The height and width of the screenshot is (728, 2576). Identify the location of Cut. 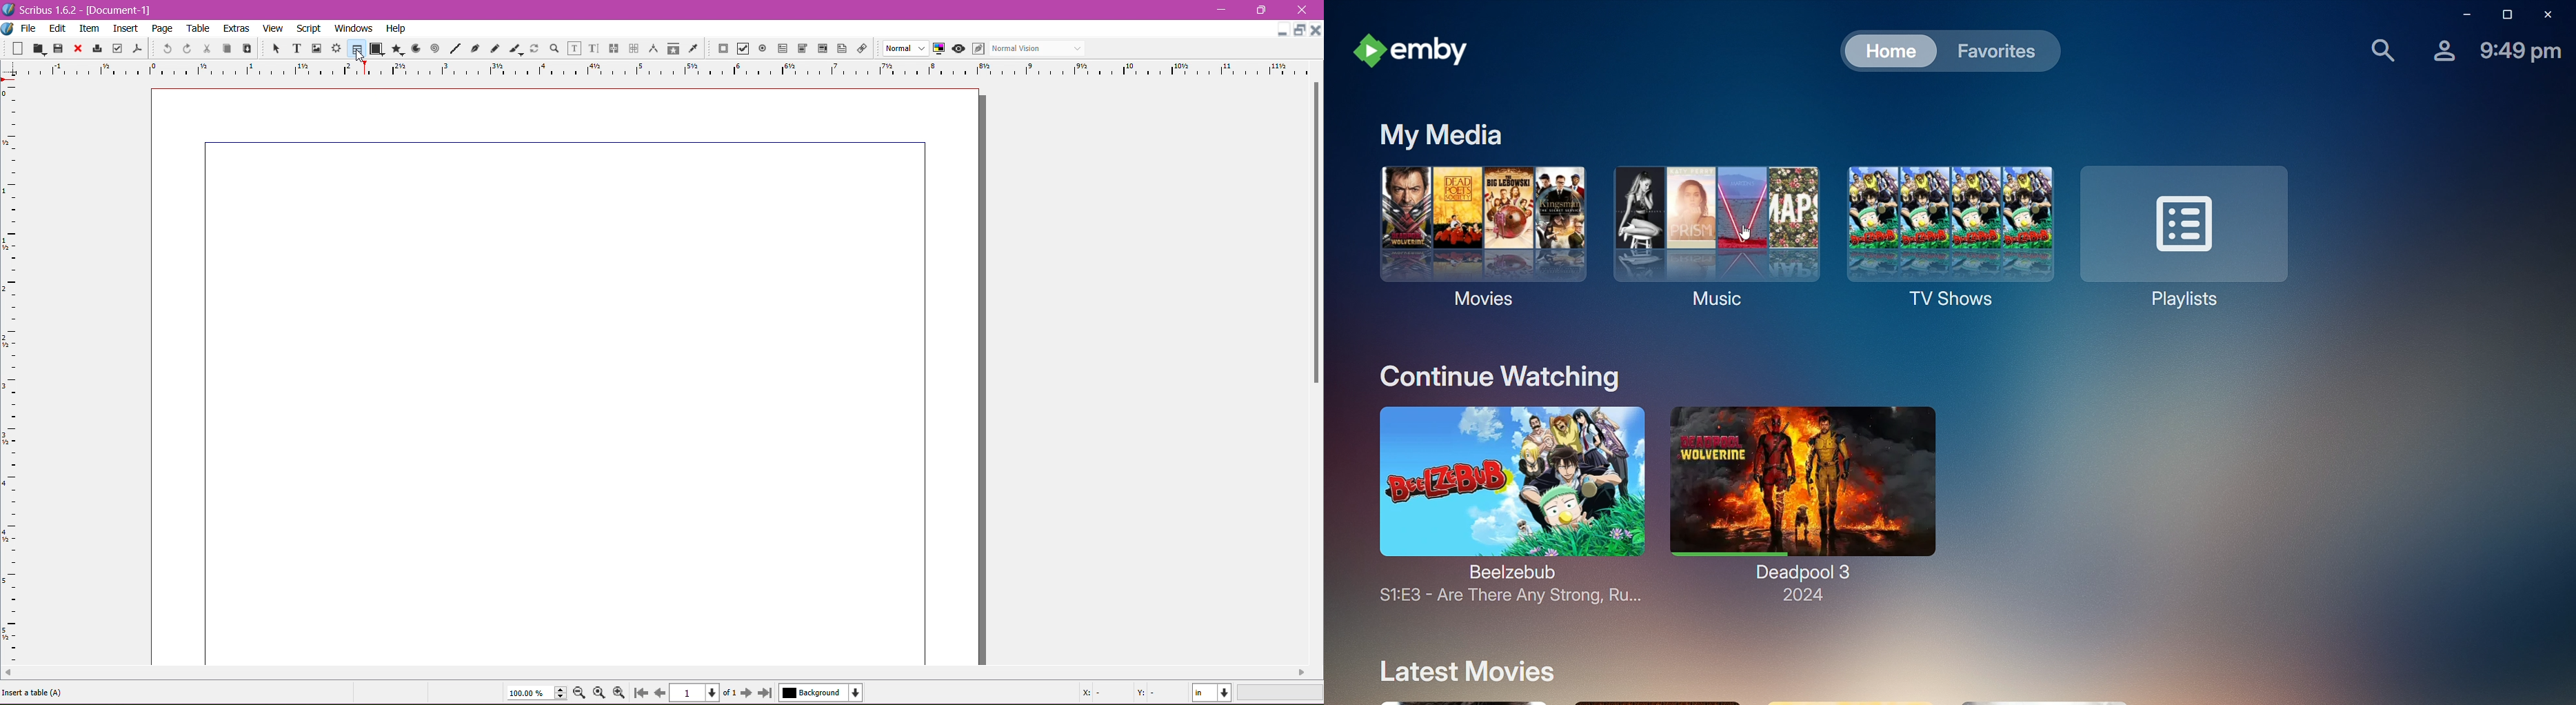
(204, 48).